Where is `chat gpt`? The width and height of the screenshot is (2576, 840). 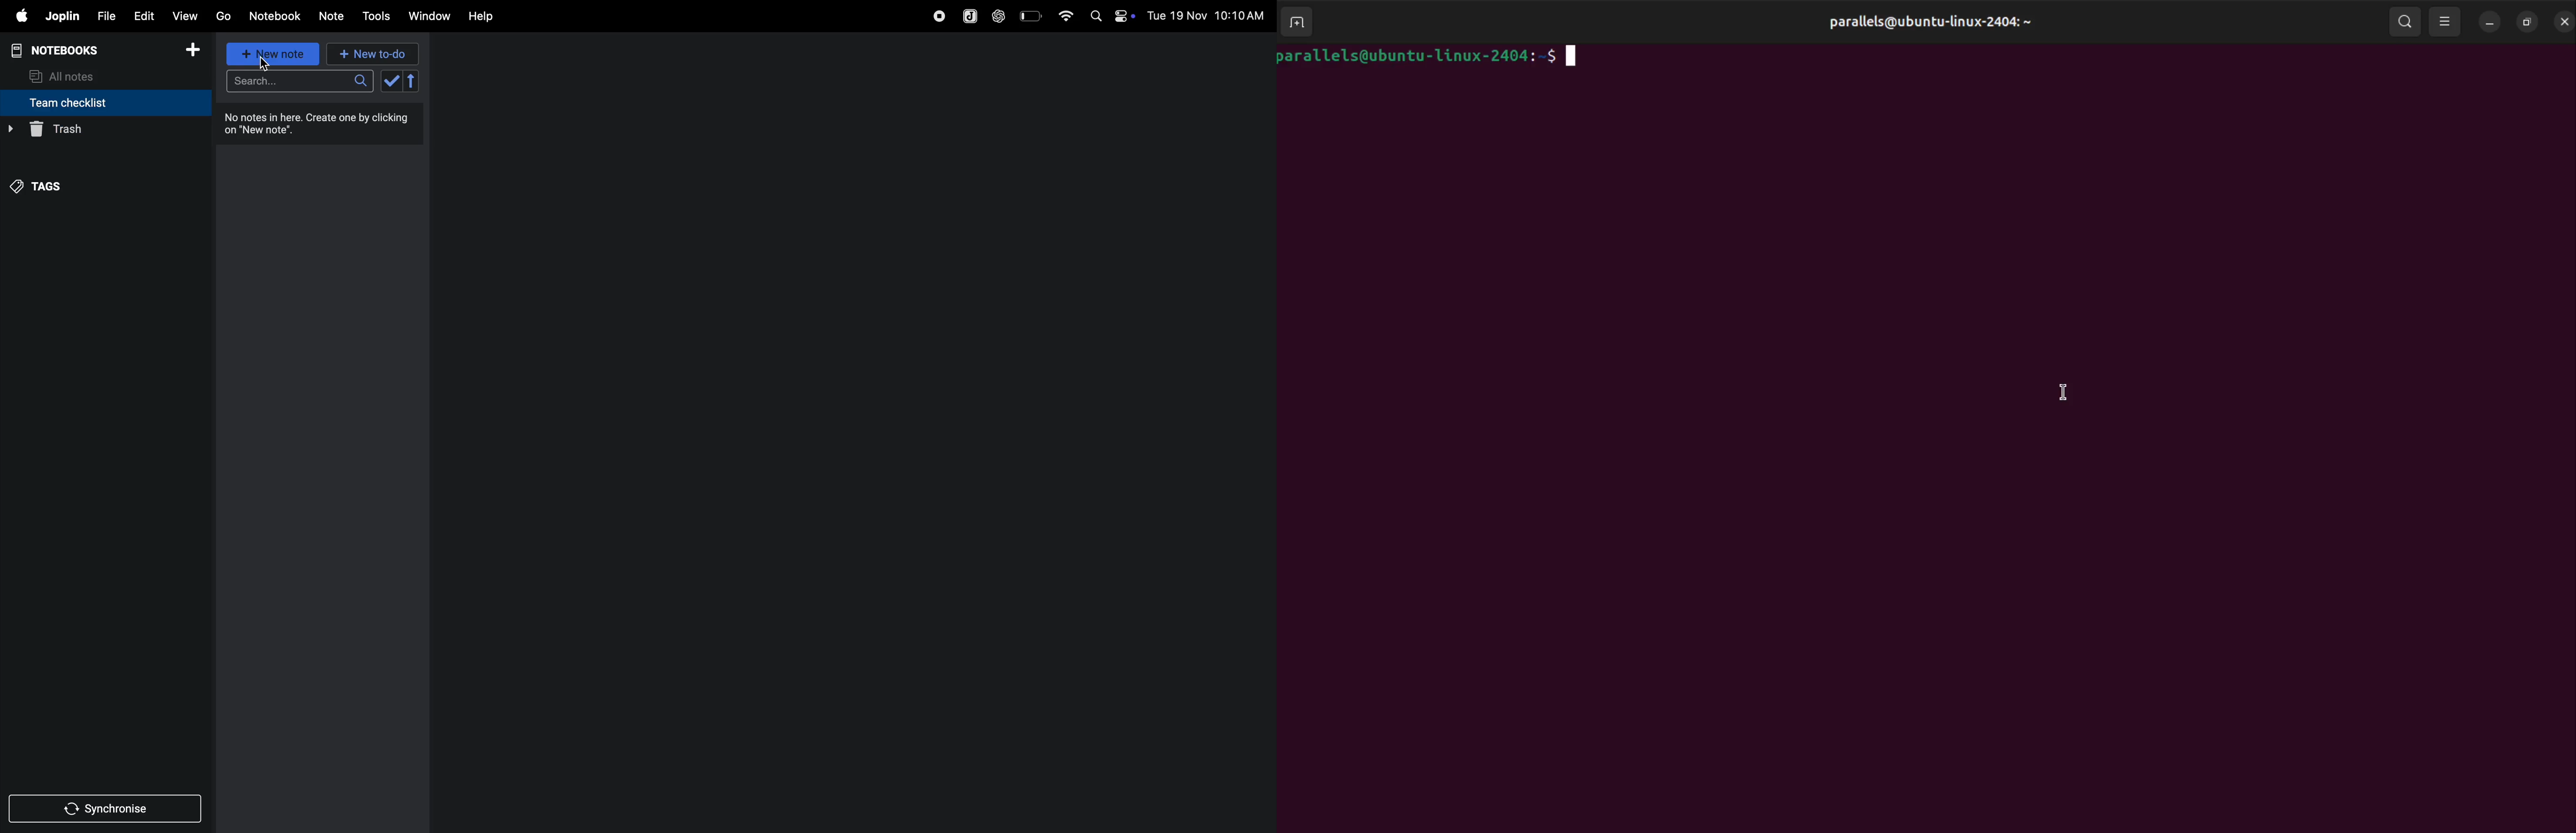
chat gpt is located at coordinates (997, 16).